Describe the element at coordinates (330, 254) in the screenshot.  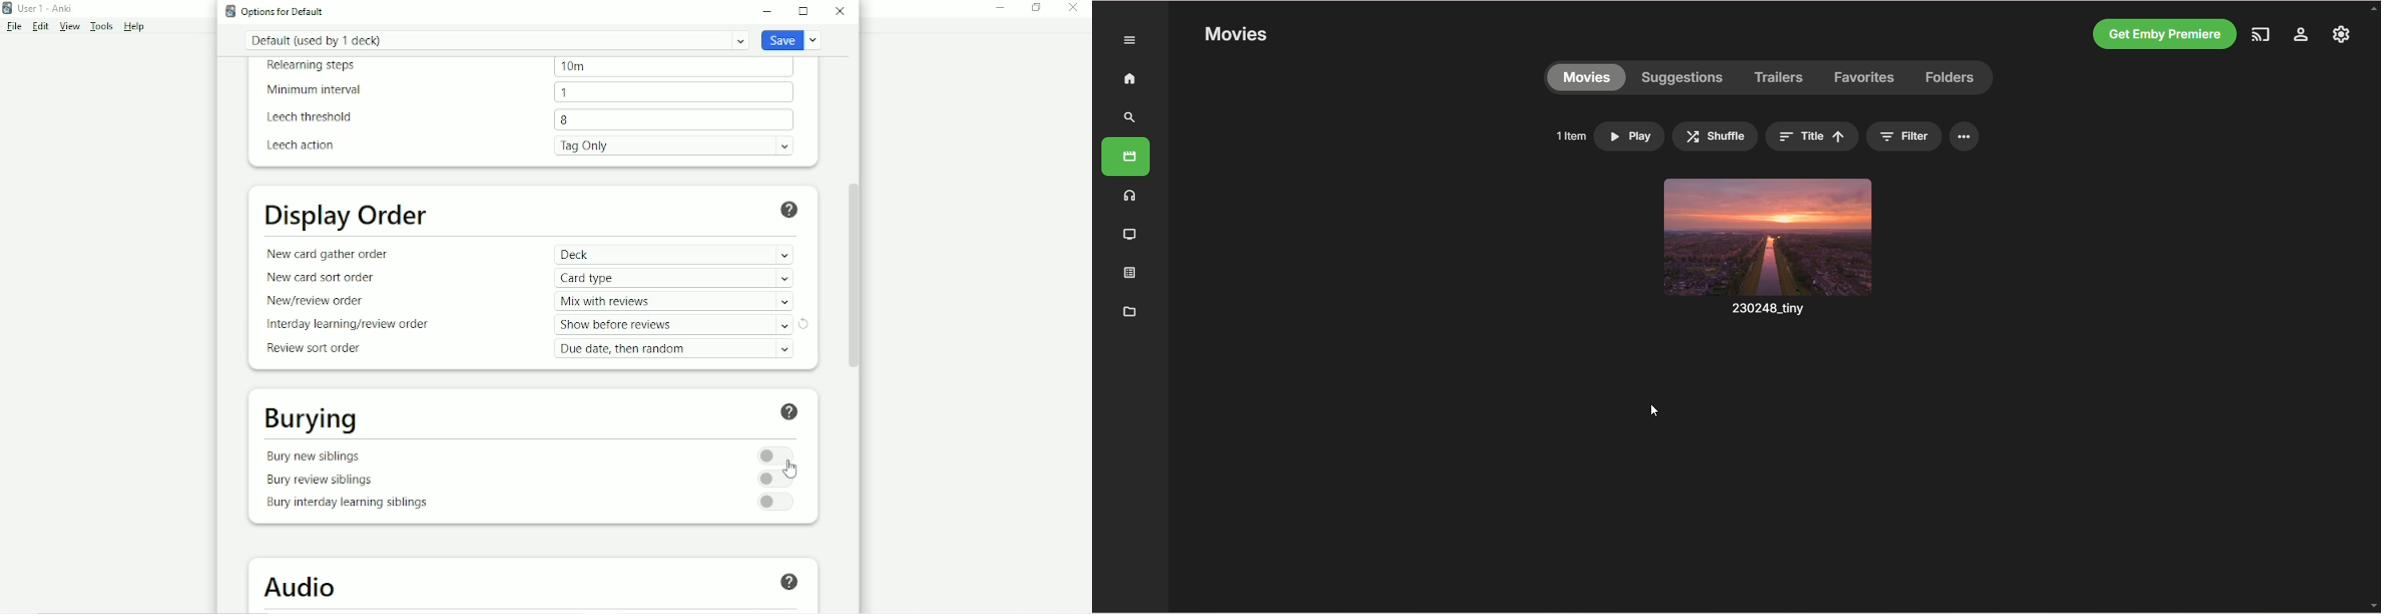
I see `New card gather order` at that location.